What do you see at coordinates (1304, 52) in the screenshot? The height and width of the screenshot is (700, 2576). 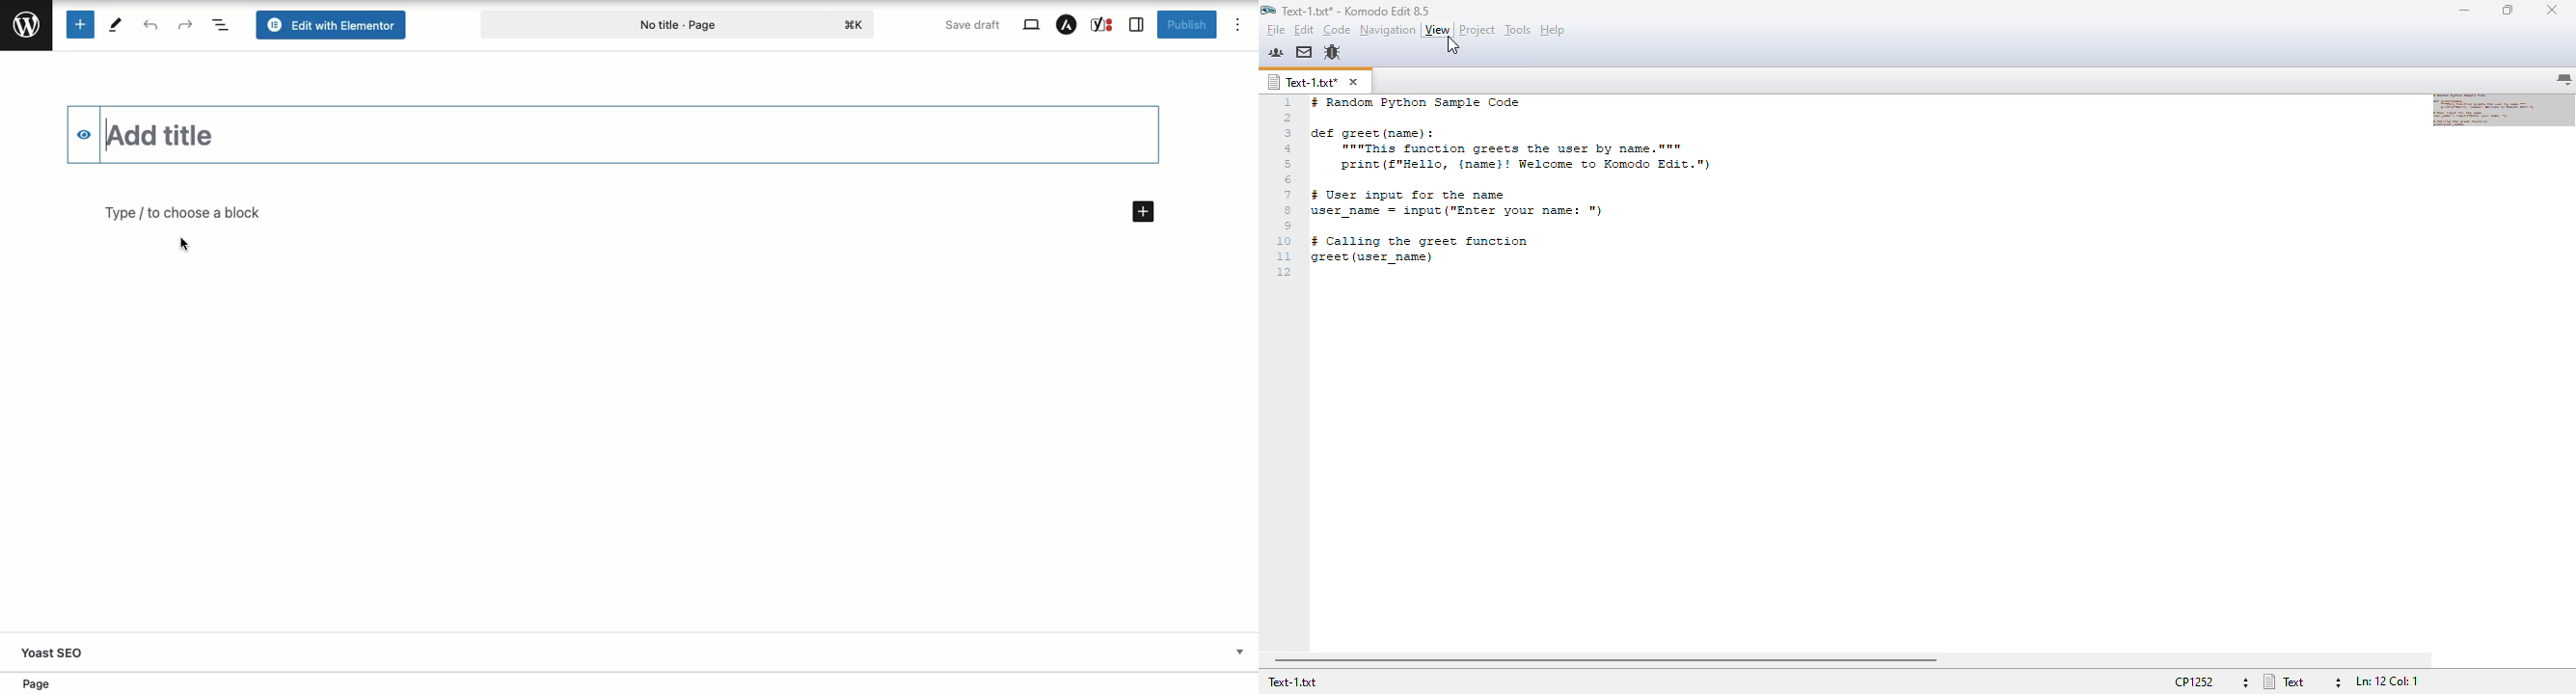 I see `komodo email lists` at bounding box center [1304, 52].